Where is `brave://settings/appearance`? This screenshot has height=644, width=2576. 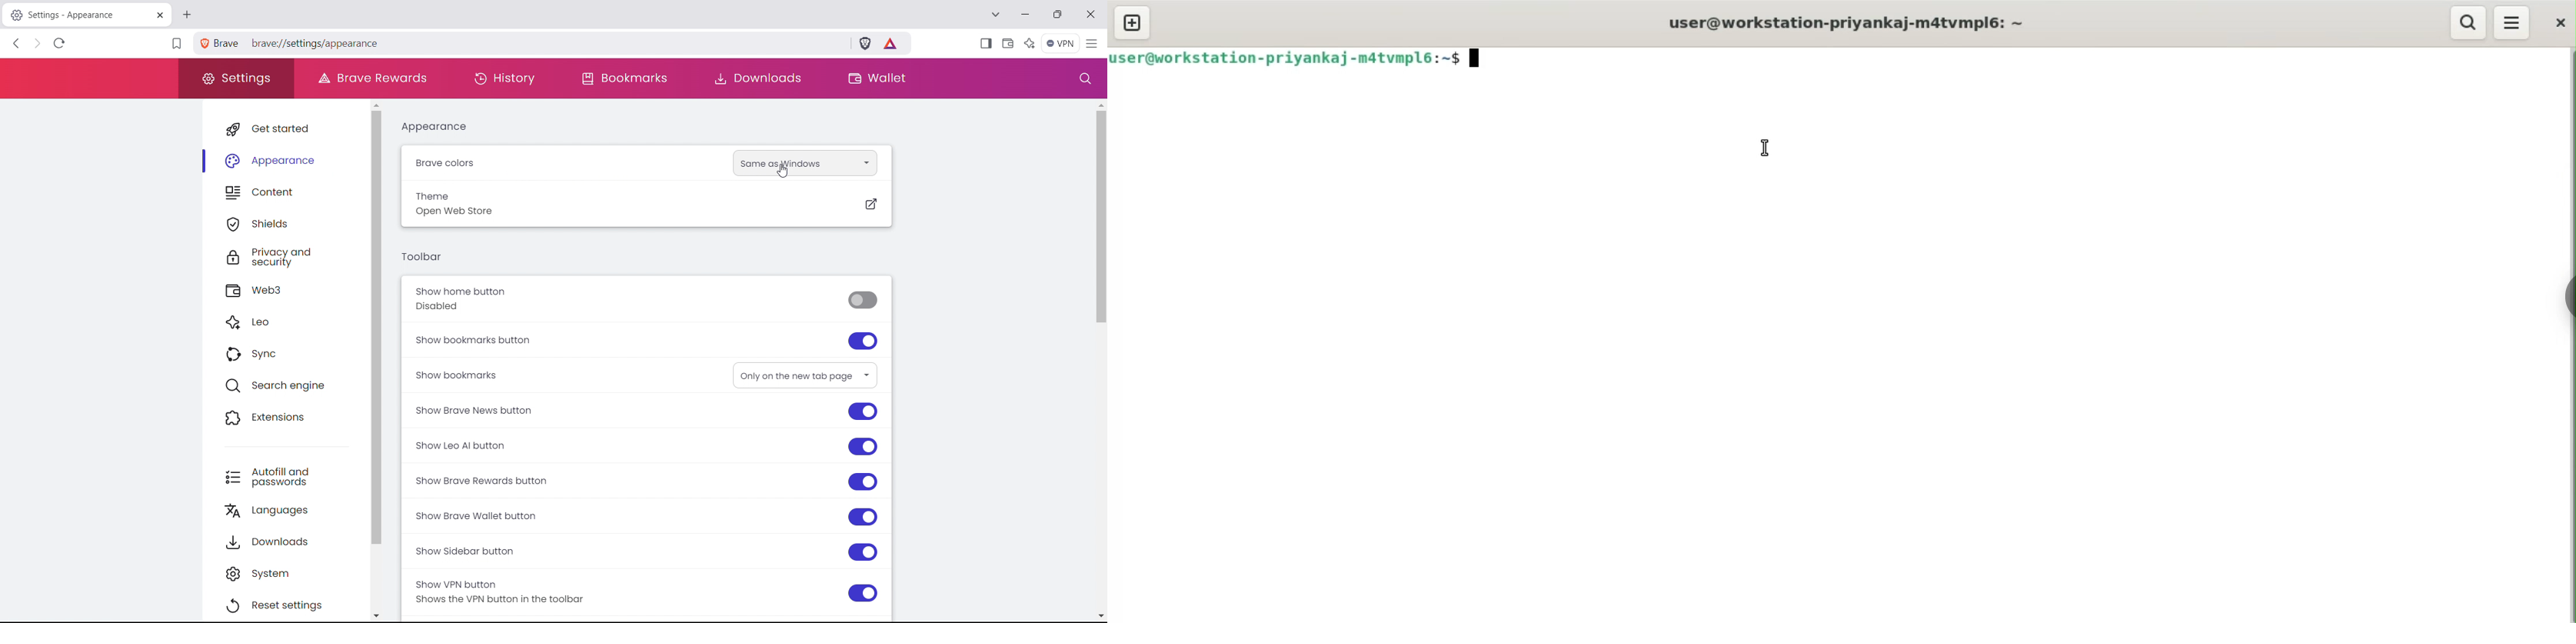
brave://settings/appearance is located at coordinates (544, 43).